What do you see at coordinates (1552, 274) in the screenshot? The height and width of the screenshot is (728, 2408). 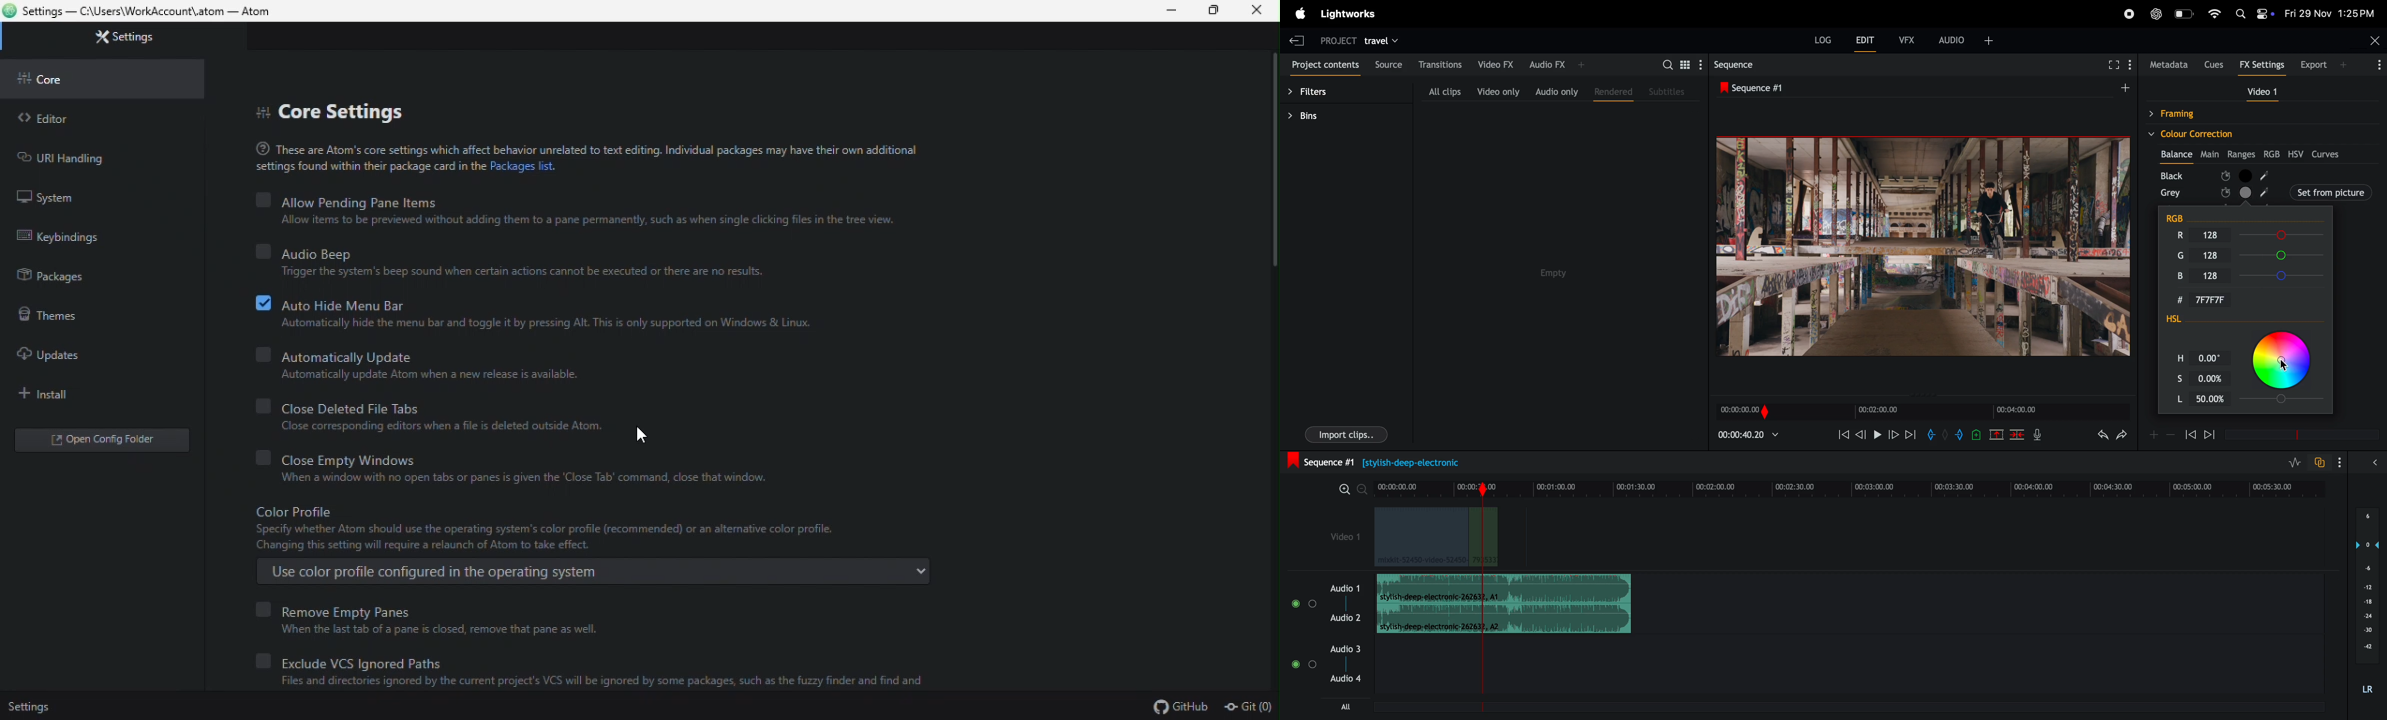 I see `empty` at bounding box center [1552, 274].